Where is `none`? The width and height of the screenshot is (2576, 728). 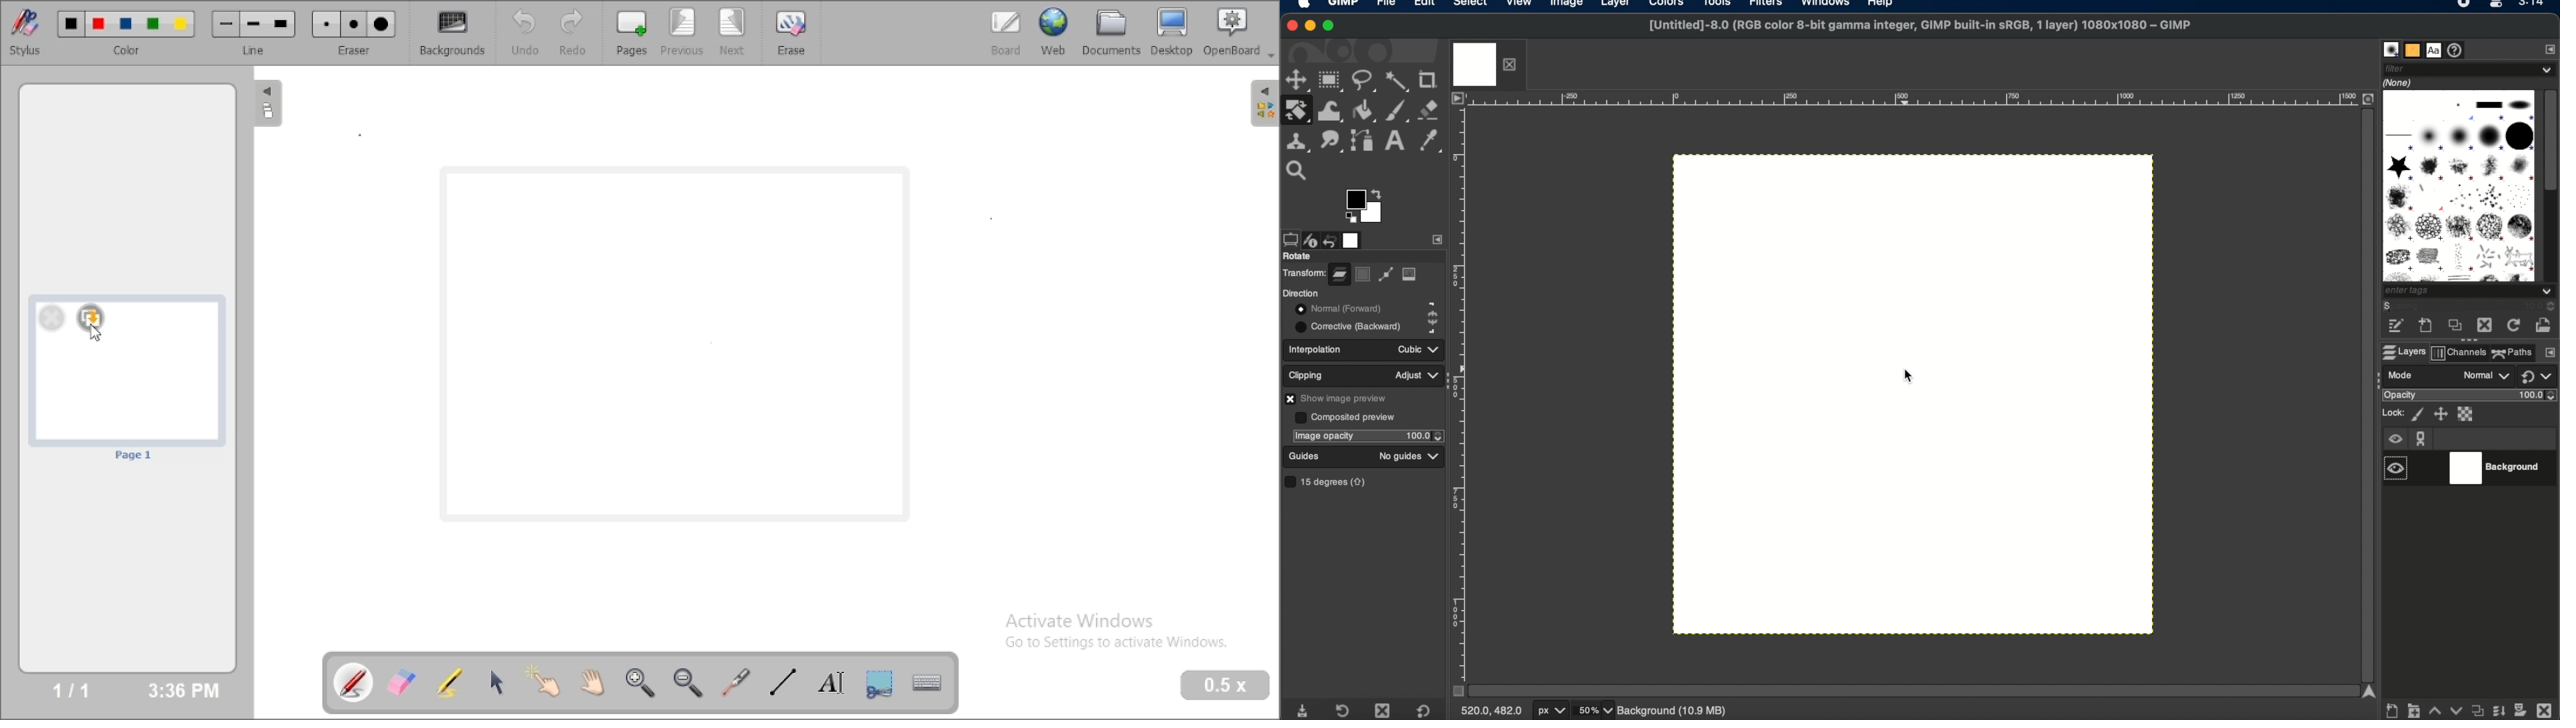 none is located at coordinates (2400, 82).